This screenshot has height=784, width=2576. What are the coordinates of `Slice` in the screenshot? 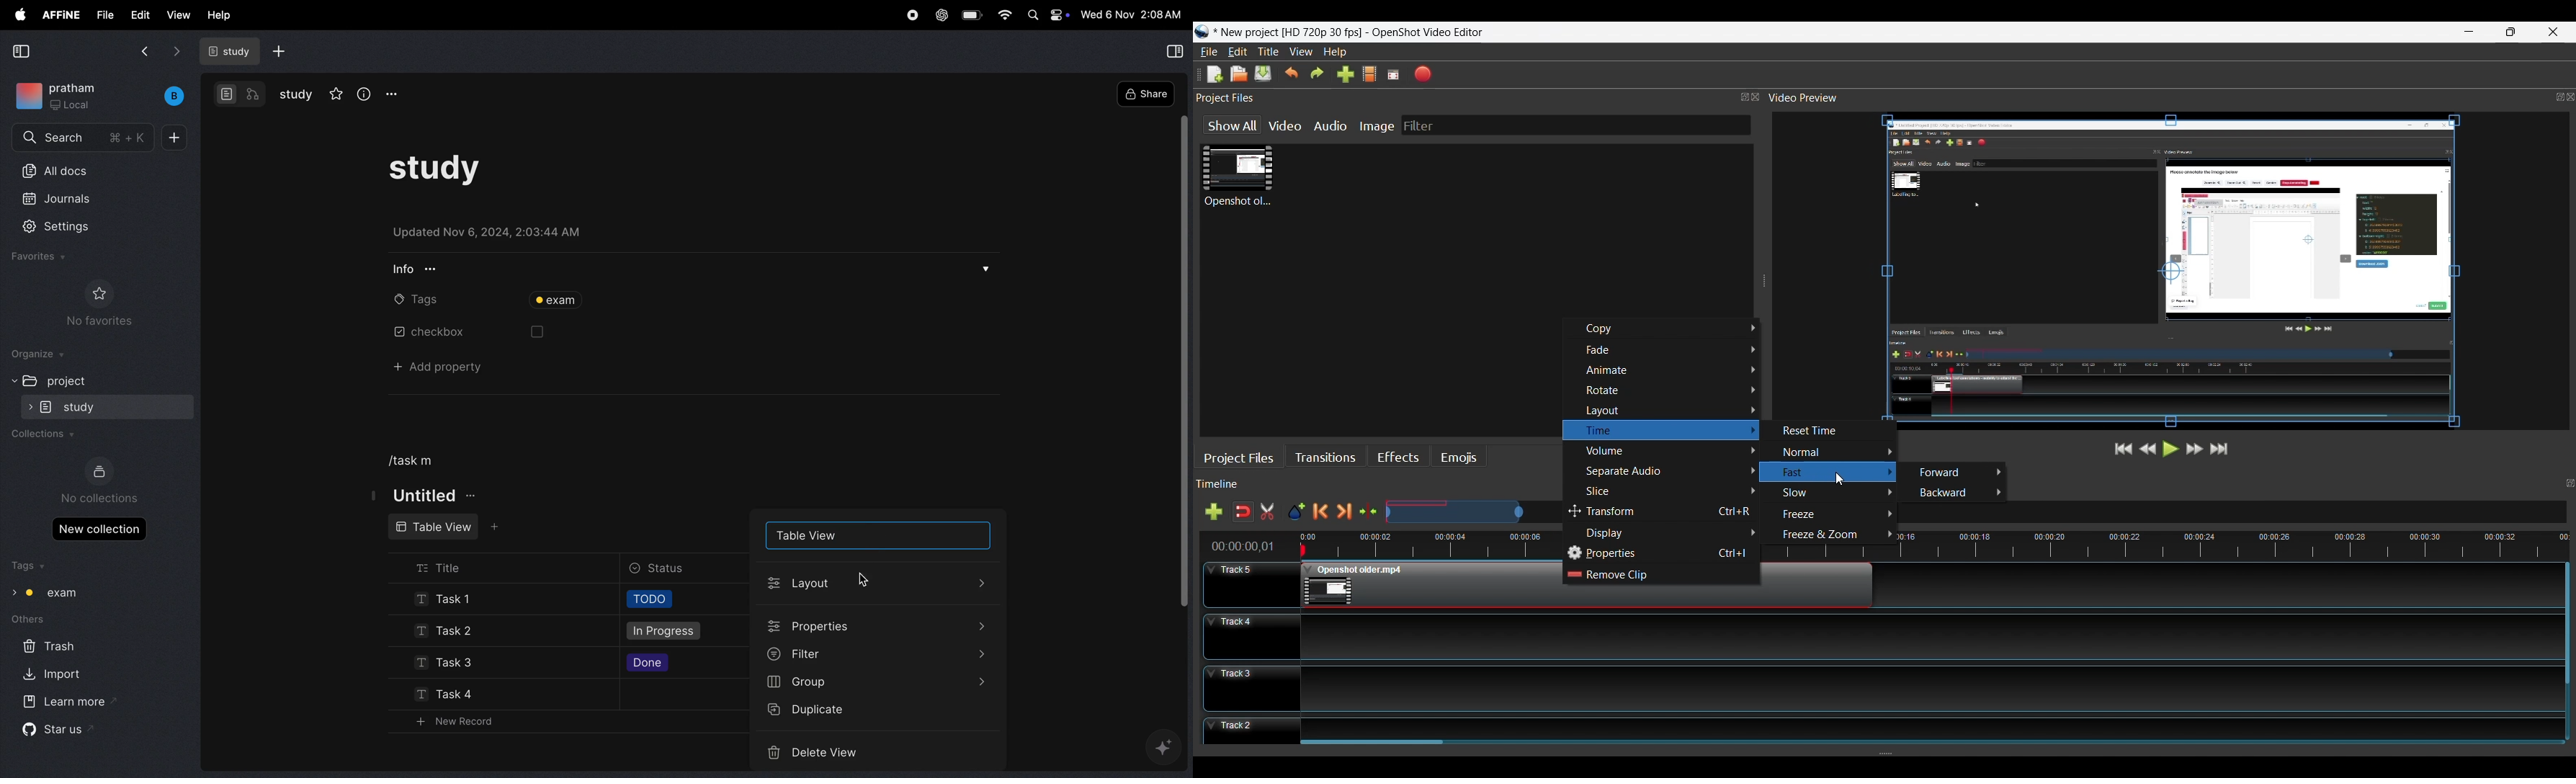 It's located at (1669, 492).